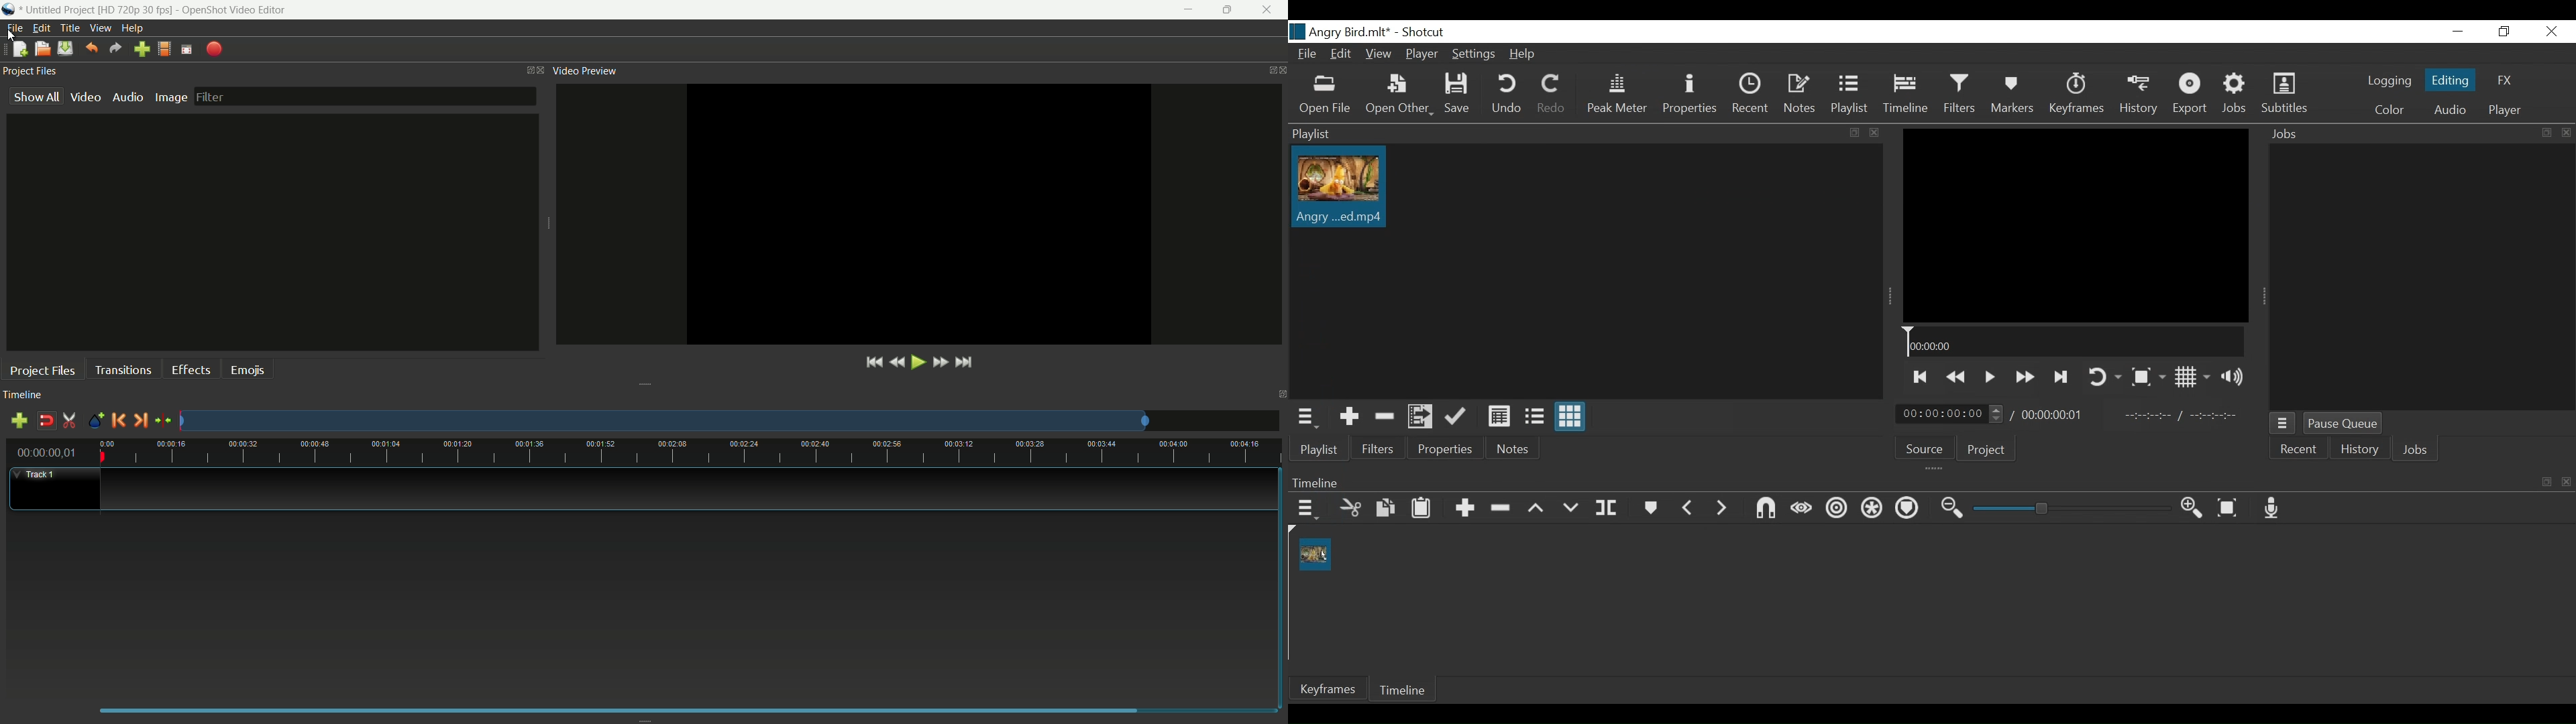 Image resolution: width=2576 pixels, height=728 pixels. Describe the element at coordinates (1553, 94) in the screenshot. I see `Redo` at that location.